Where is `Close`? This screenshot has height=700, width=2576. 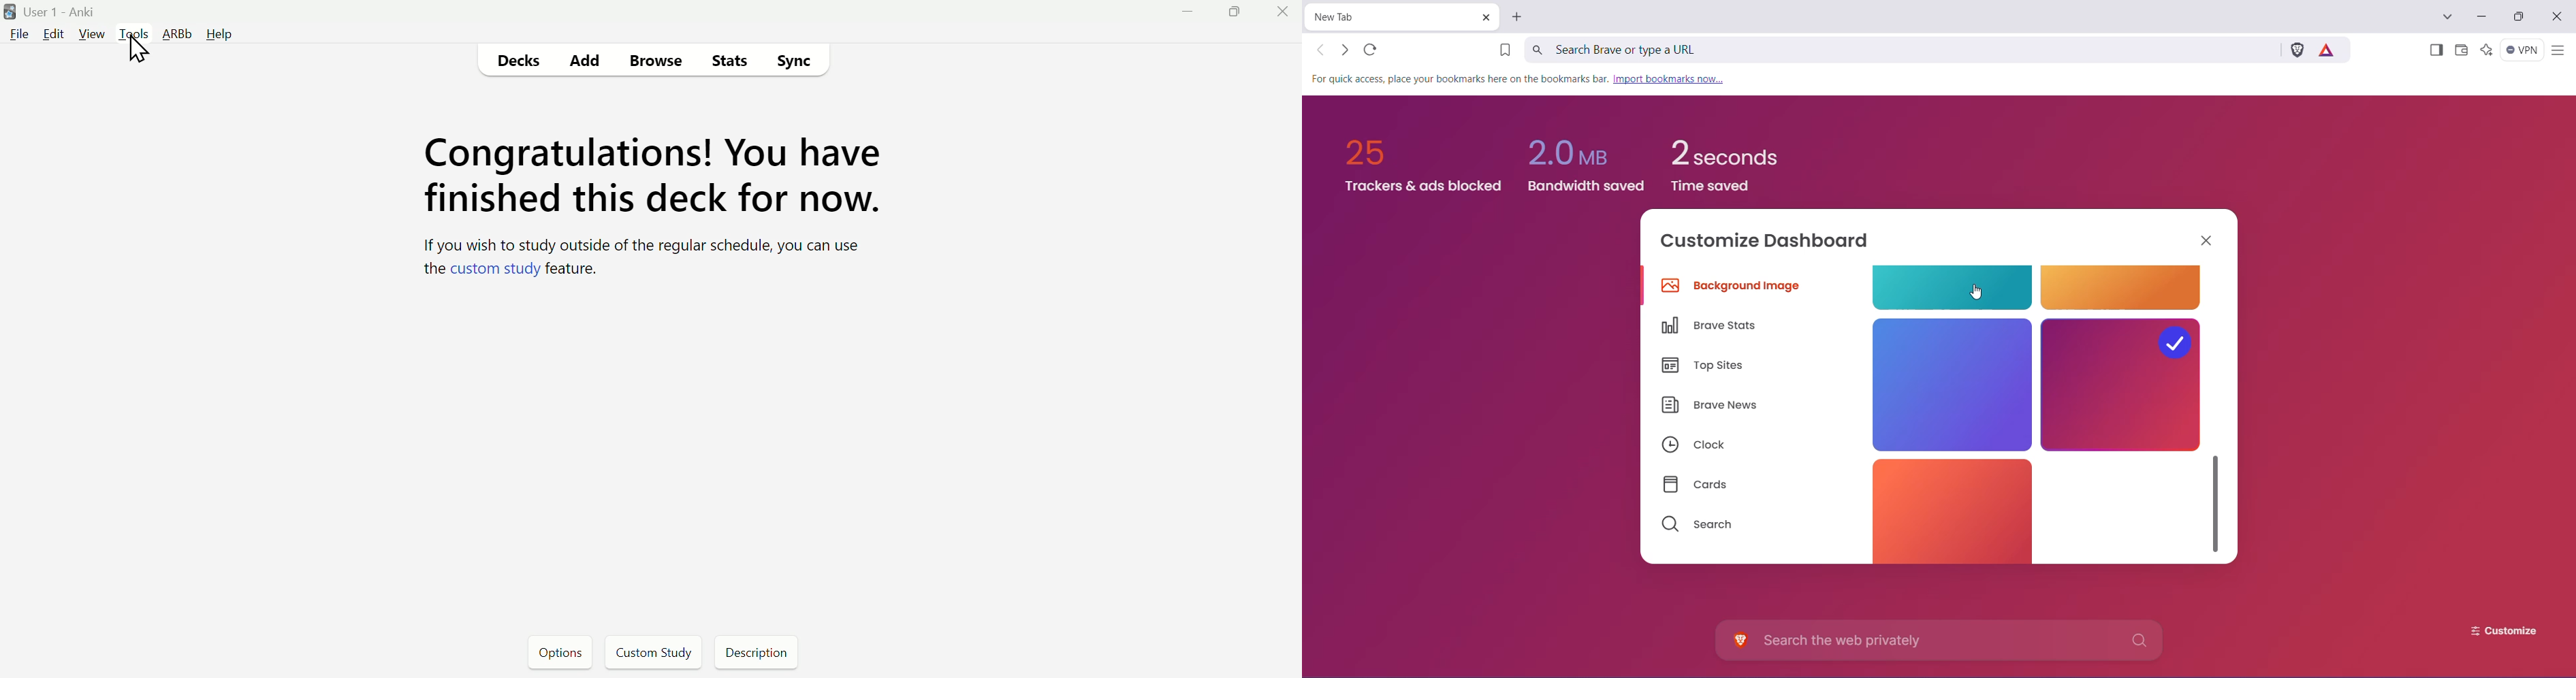
Close is located at coordinates (1287, 11).